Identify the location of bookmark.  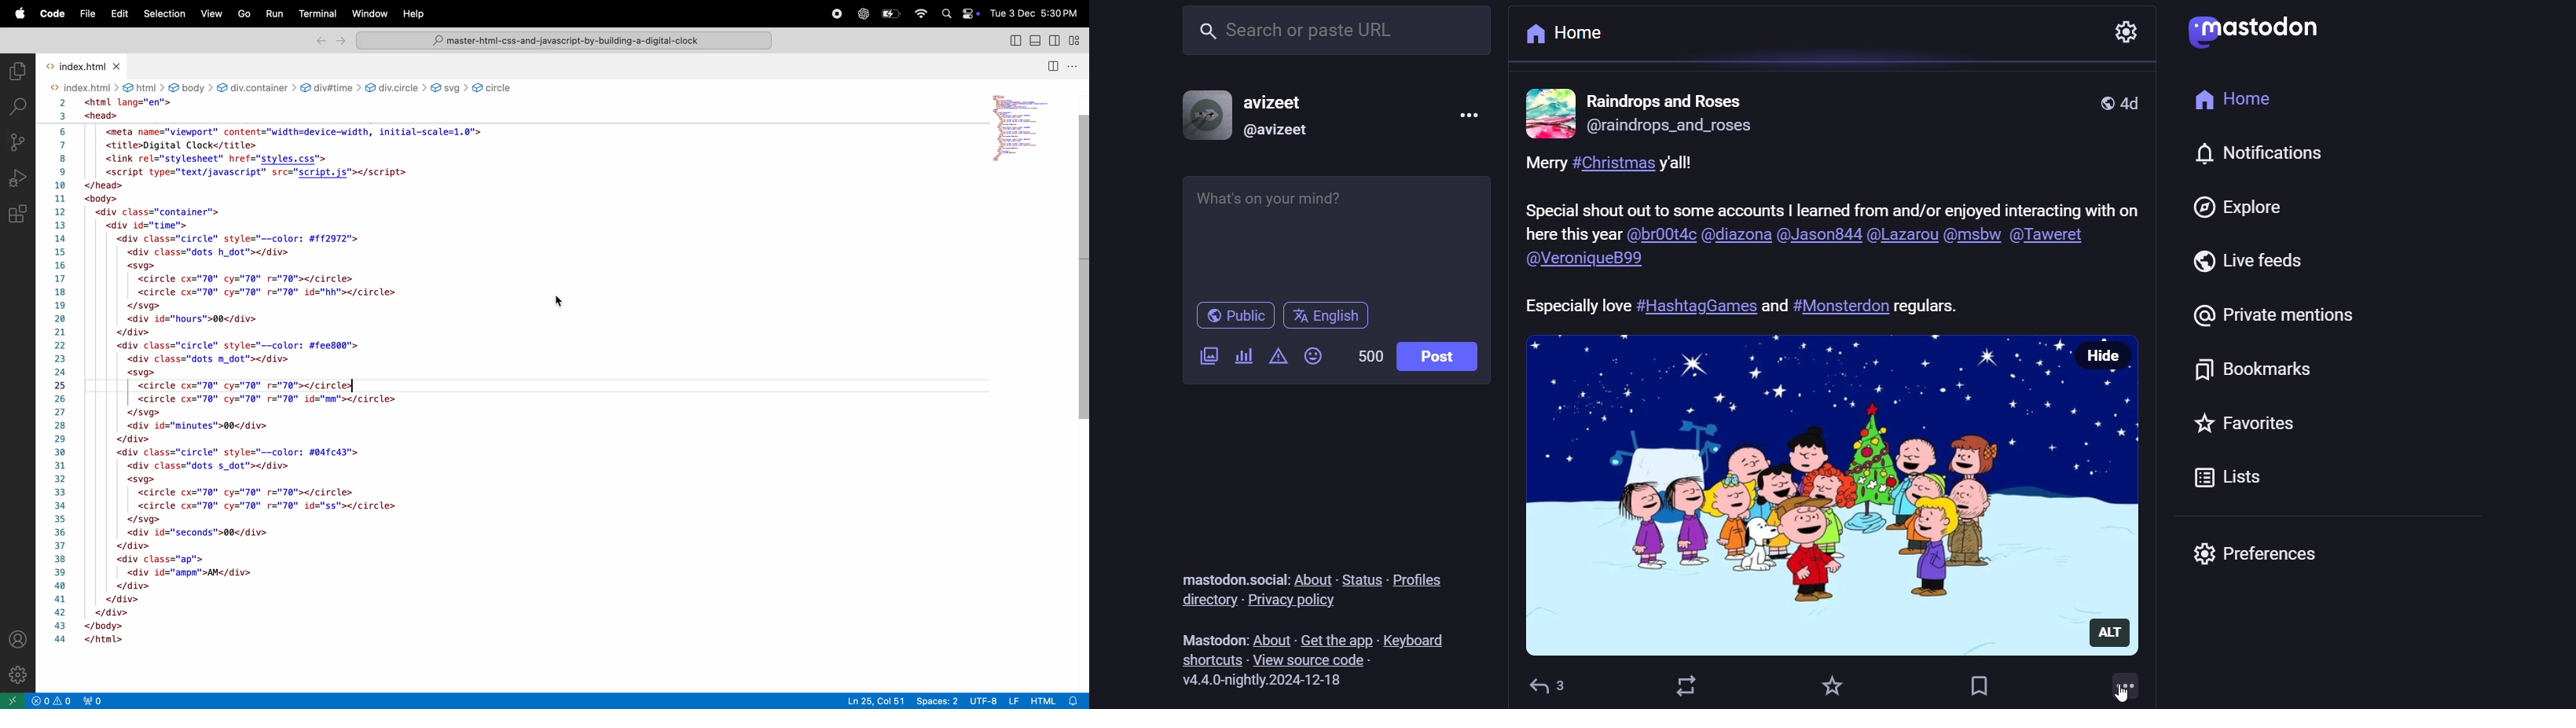
(1980, 681).